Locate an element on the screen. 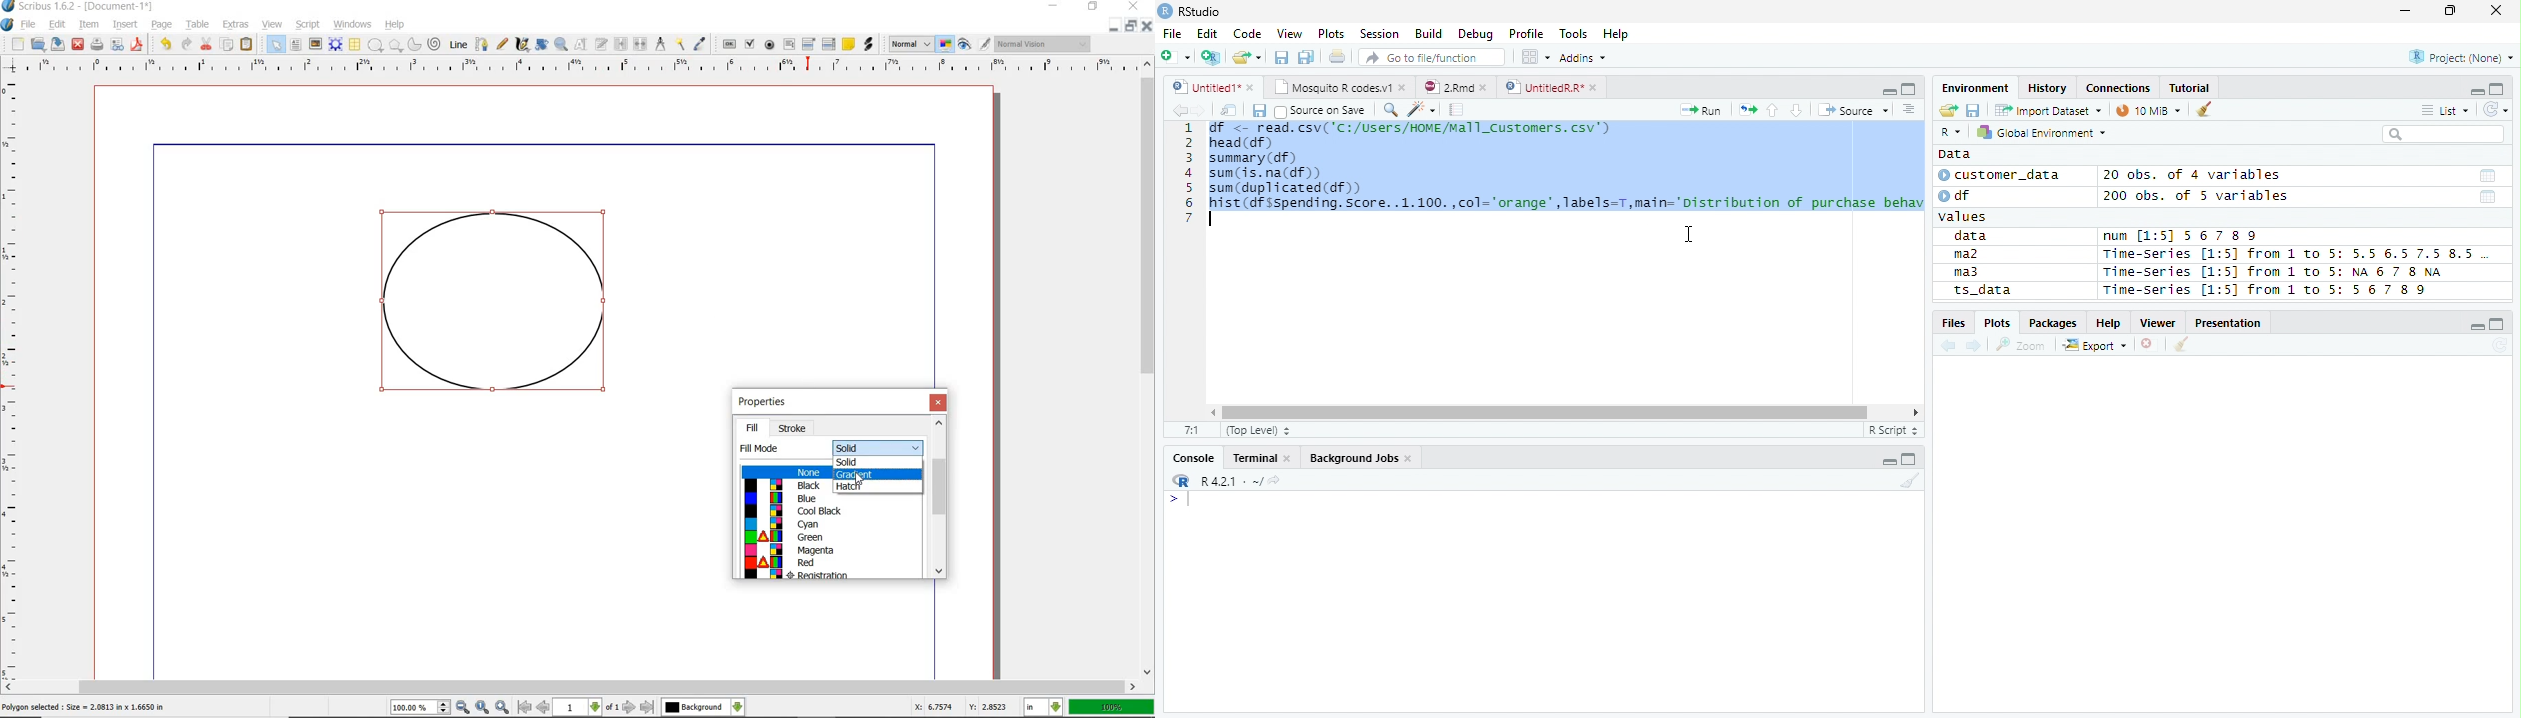  Next is located at coordinates (1975, 347).